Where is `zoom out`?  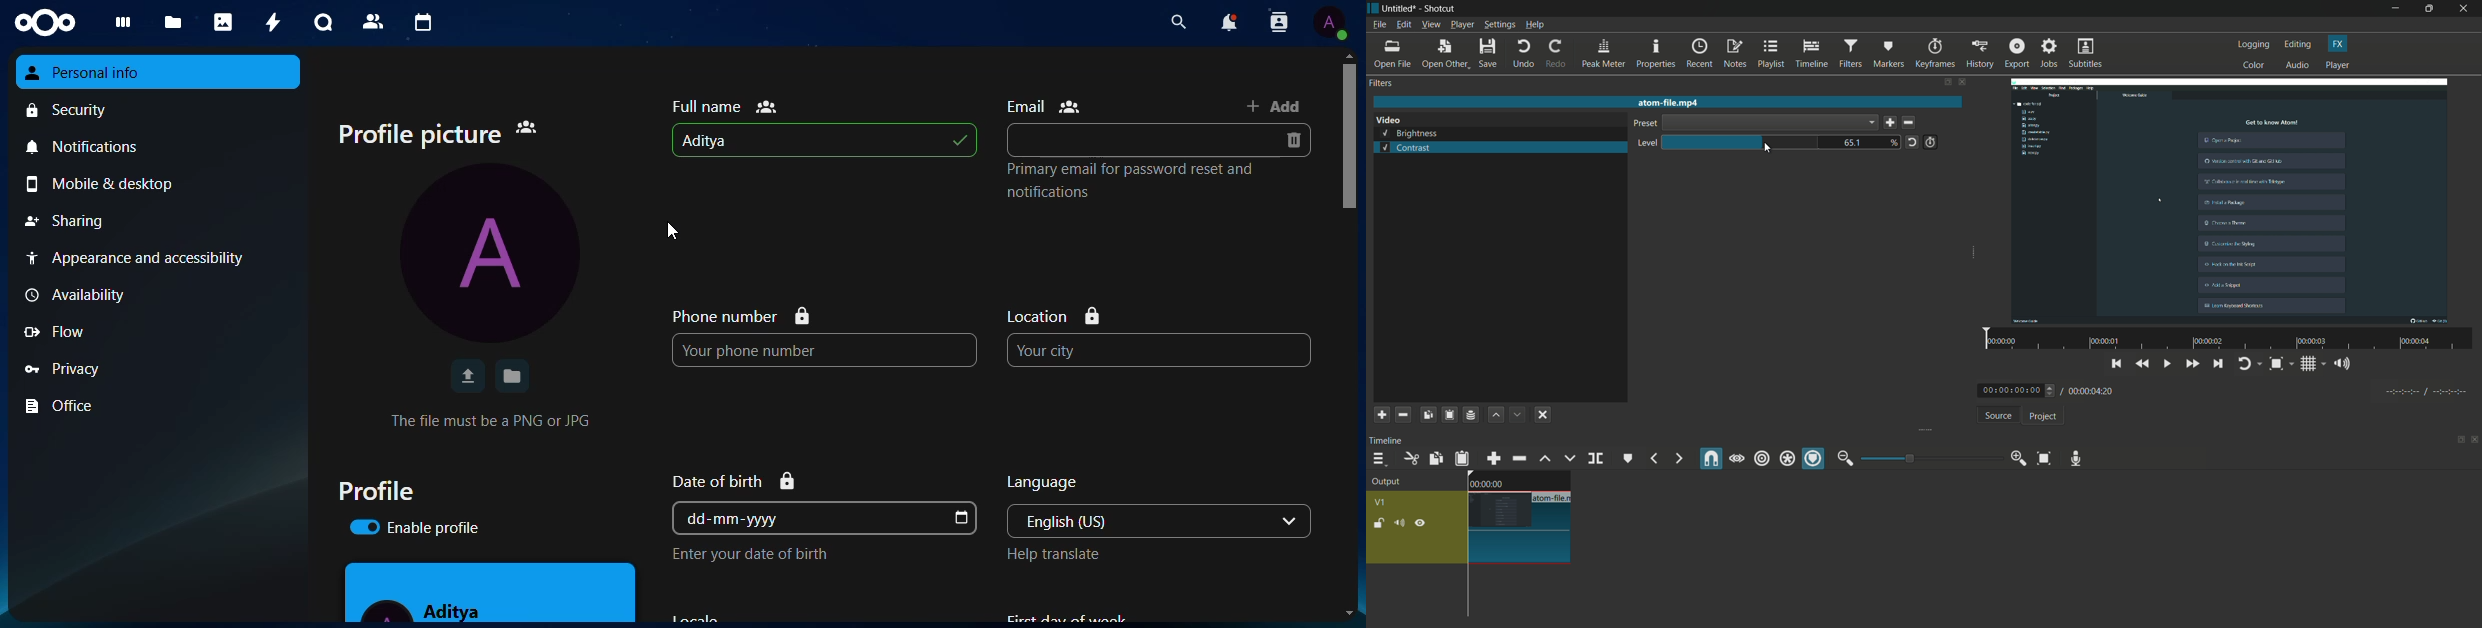 zoom out is located at coordinates (1845, 458).